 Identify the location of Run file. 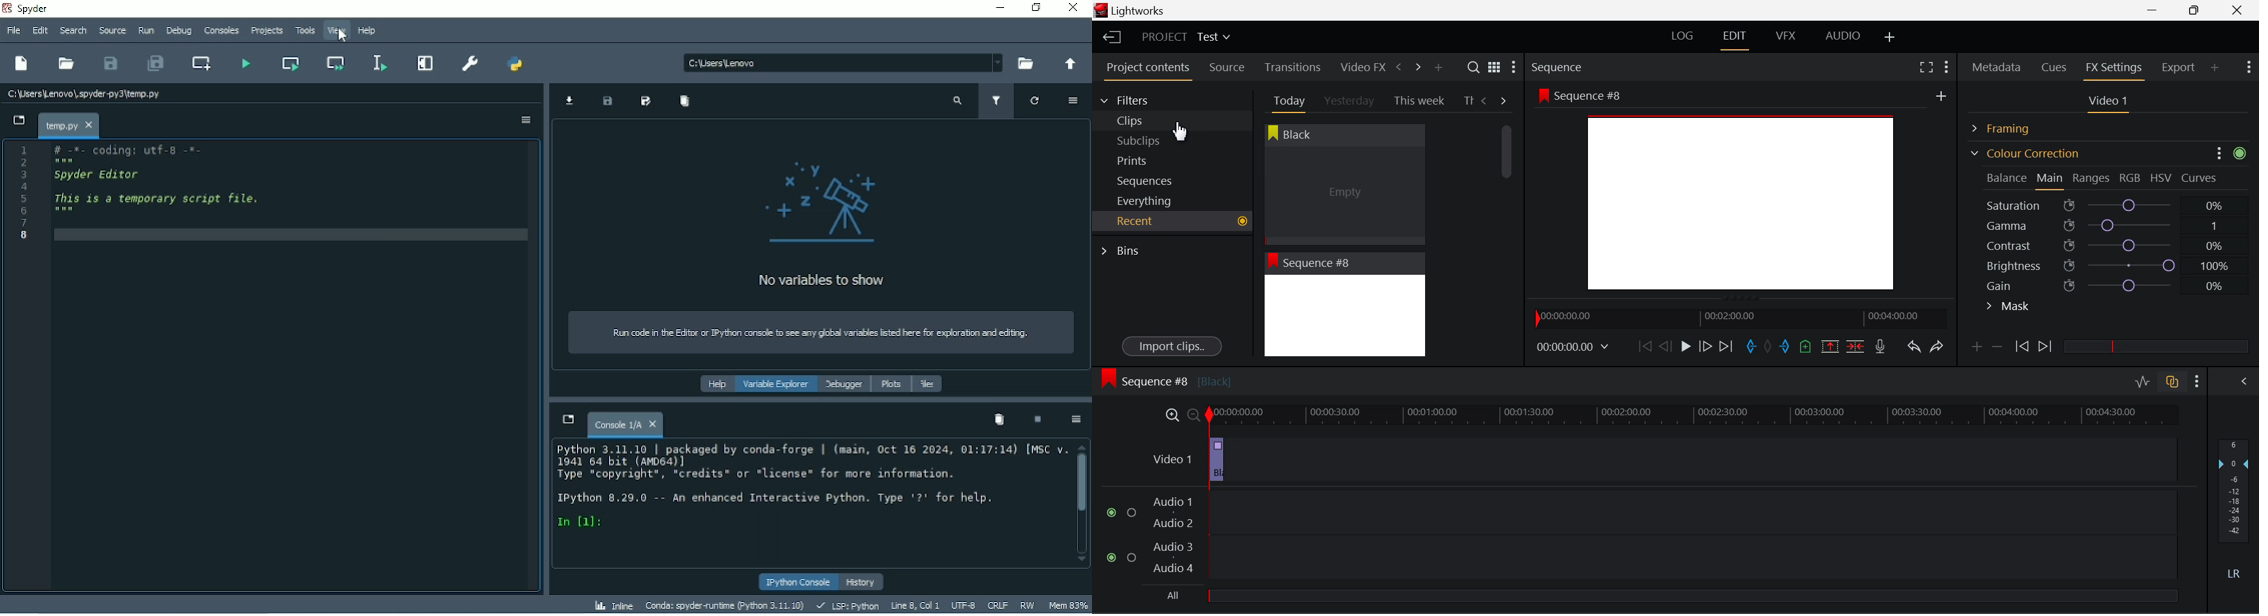
(245, 62).